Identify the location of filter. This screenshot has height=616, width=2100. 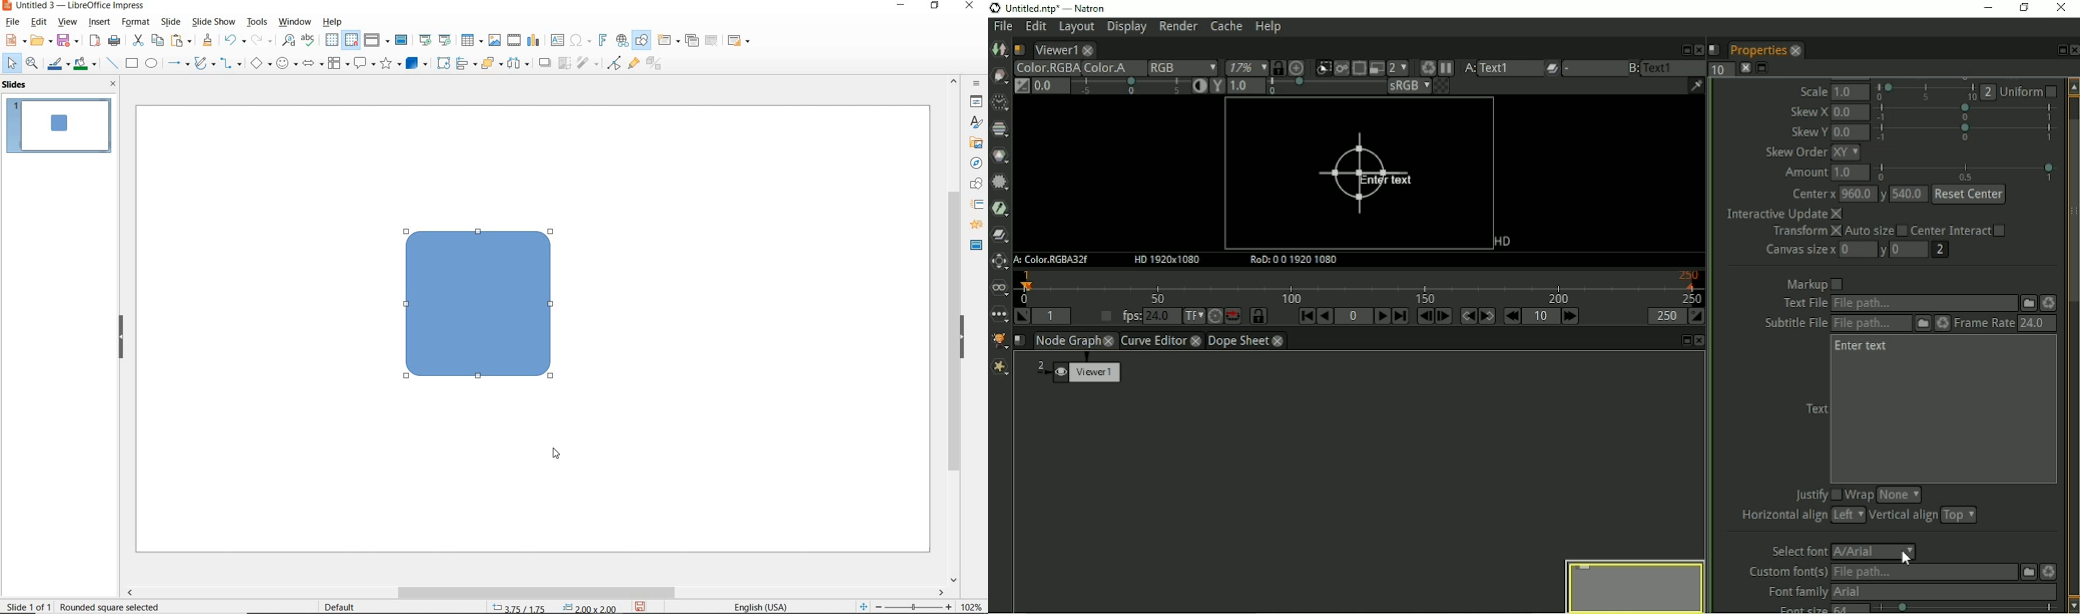
(589, 65).